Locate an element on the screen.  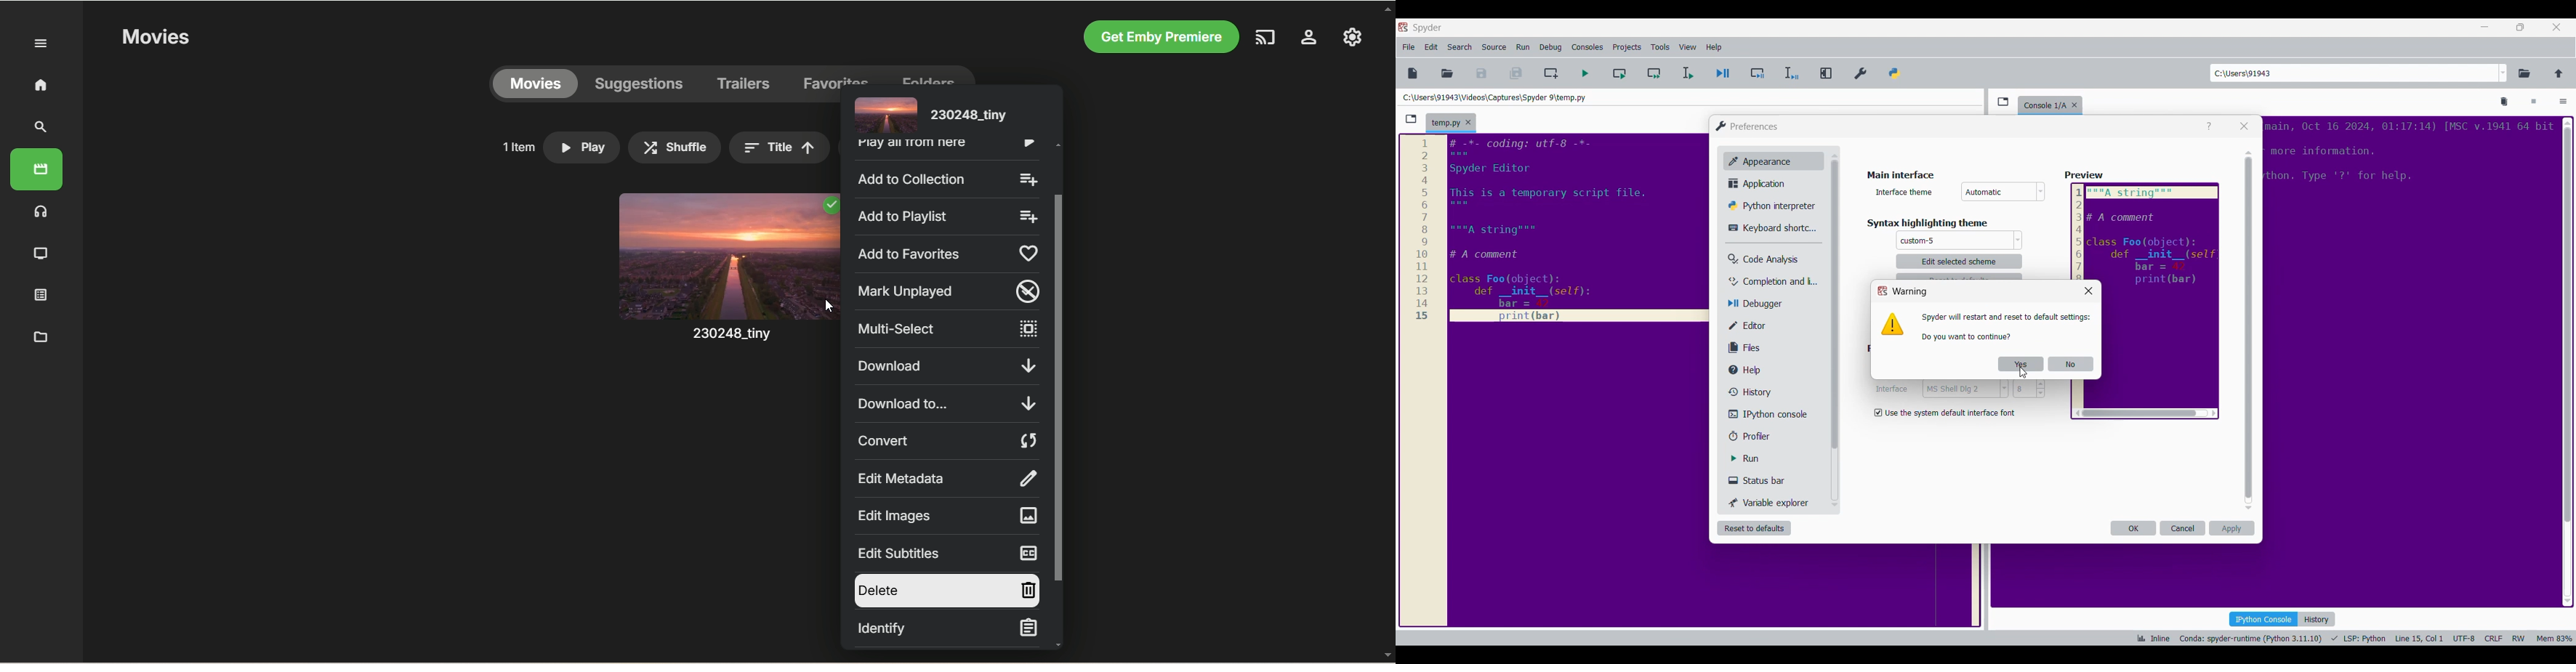
Close tab is located at coordinates (1469, 122).